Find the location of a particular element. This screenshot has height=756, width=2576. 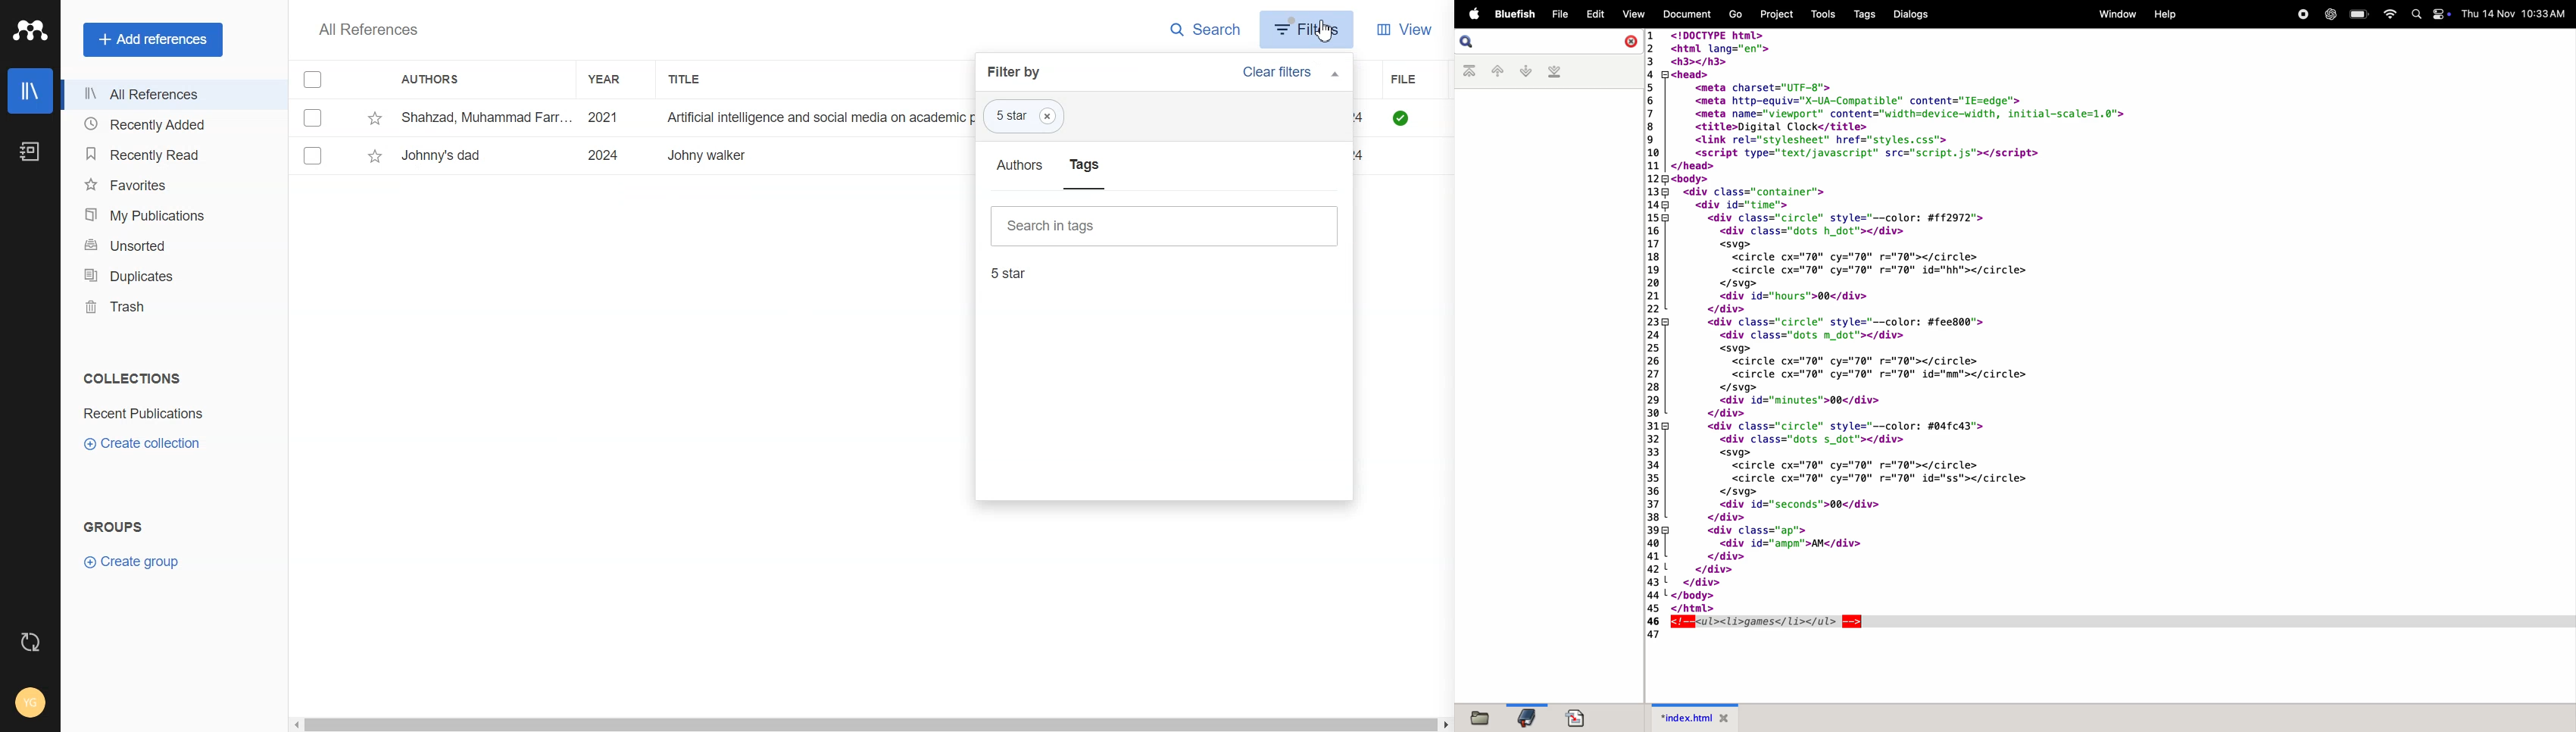

5 Star is located at coordinates (1008, 116).